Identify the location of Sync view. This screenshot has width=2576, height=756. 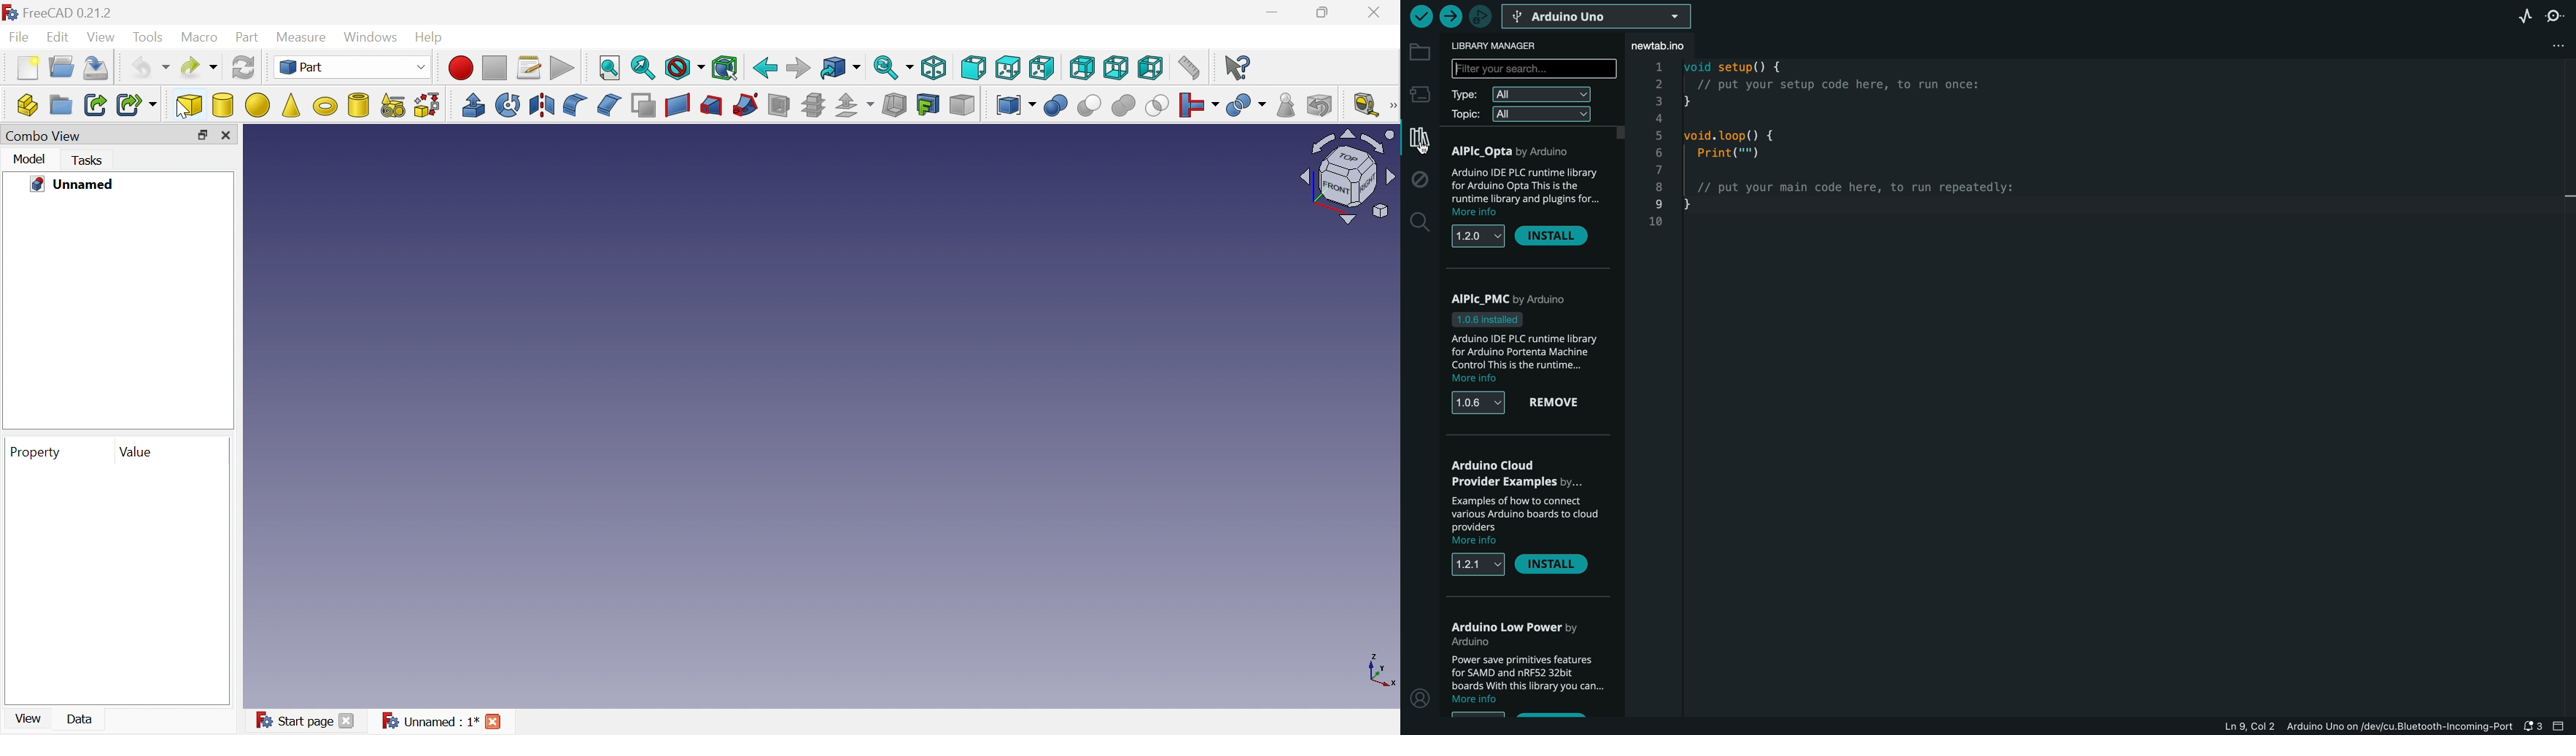
(892, 69).